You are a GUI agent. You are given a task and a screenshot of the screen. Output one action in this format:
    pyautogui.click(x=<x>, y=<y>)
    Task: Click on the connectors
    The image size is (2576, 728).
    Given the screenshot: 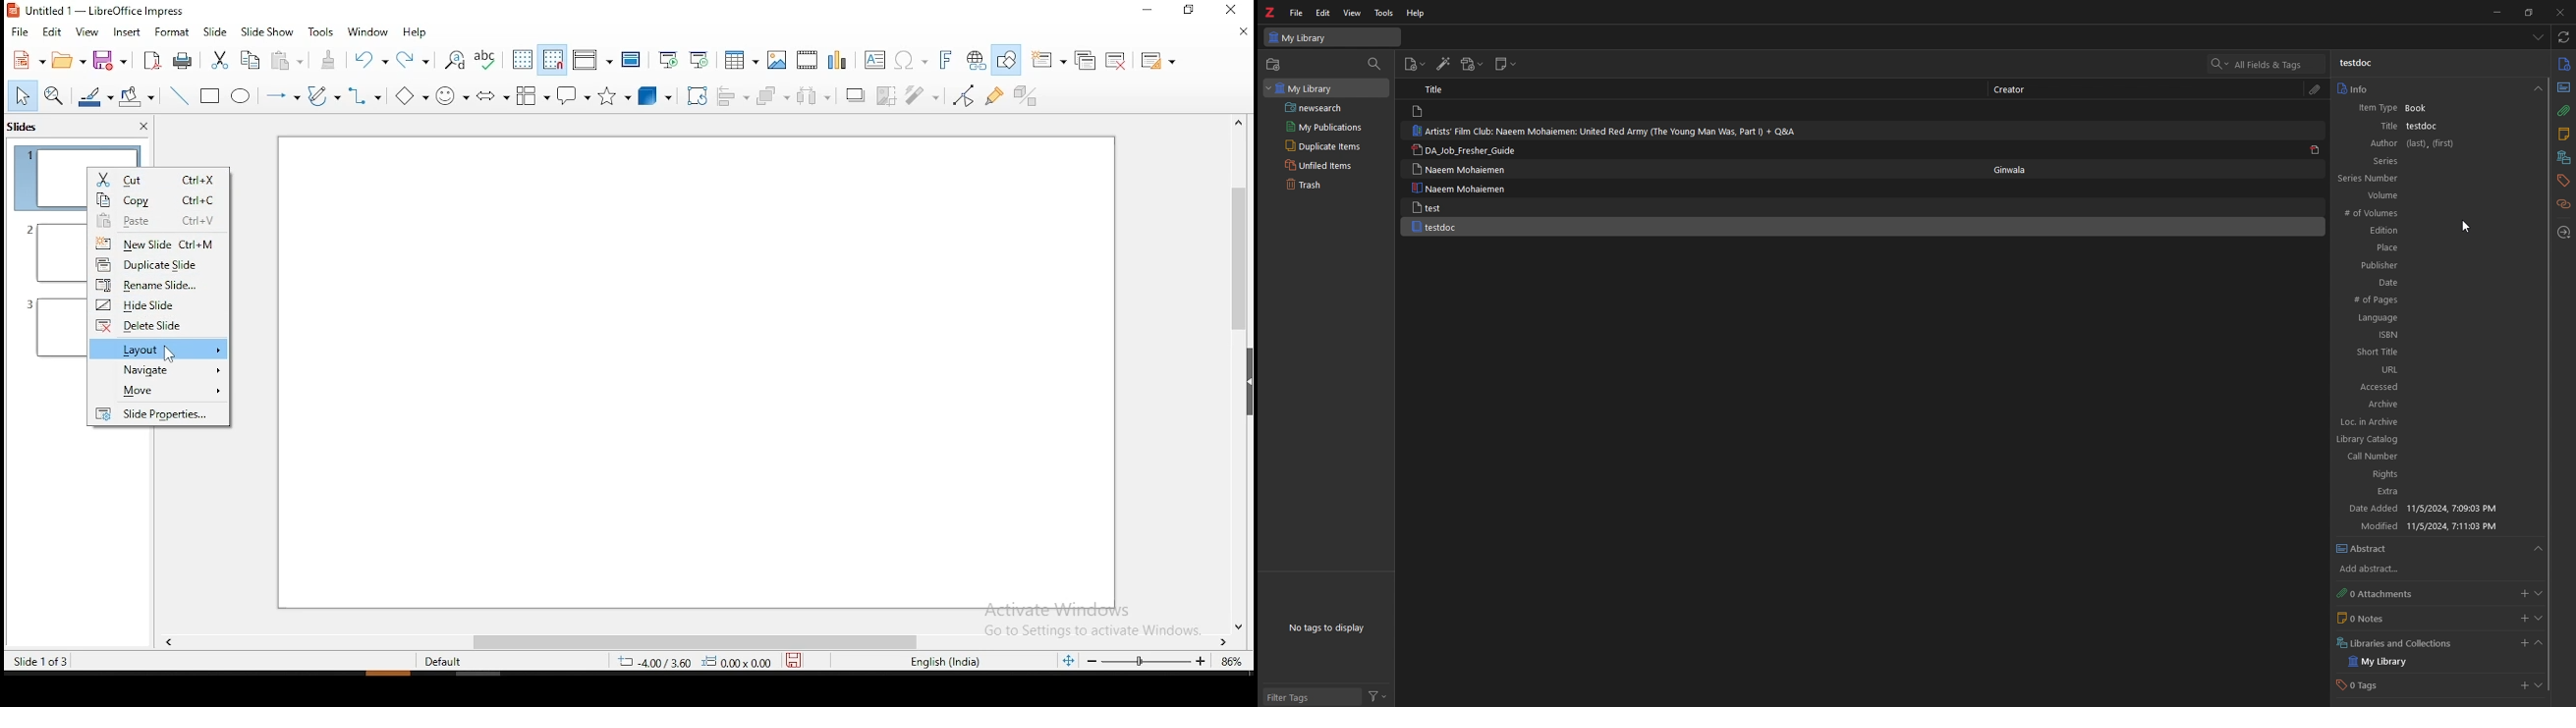 What is the action you would take?
    pyautogui.click(x=364, y=97)
    